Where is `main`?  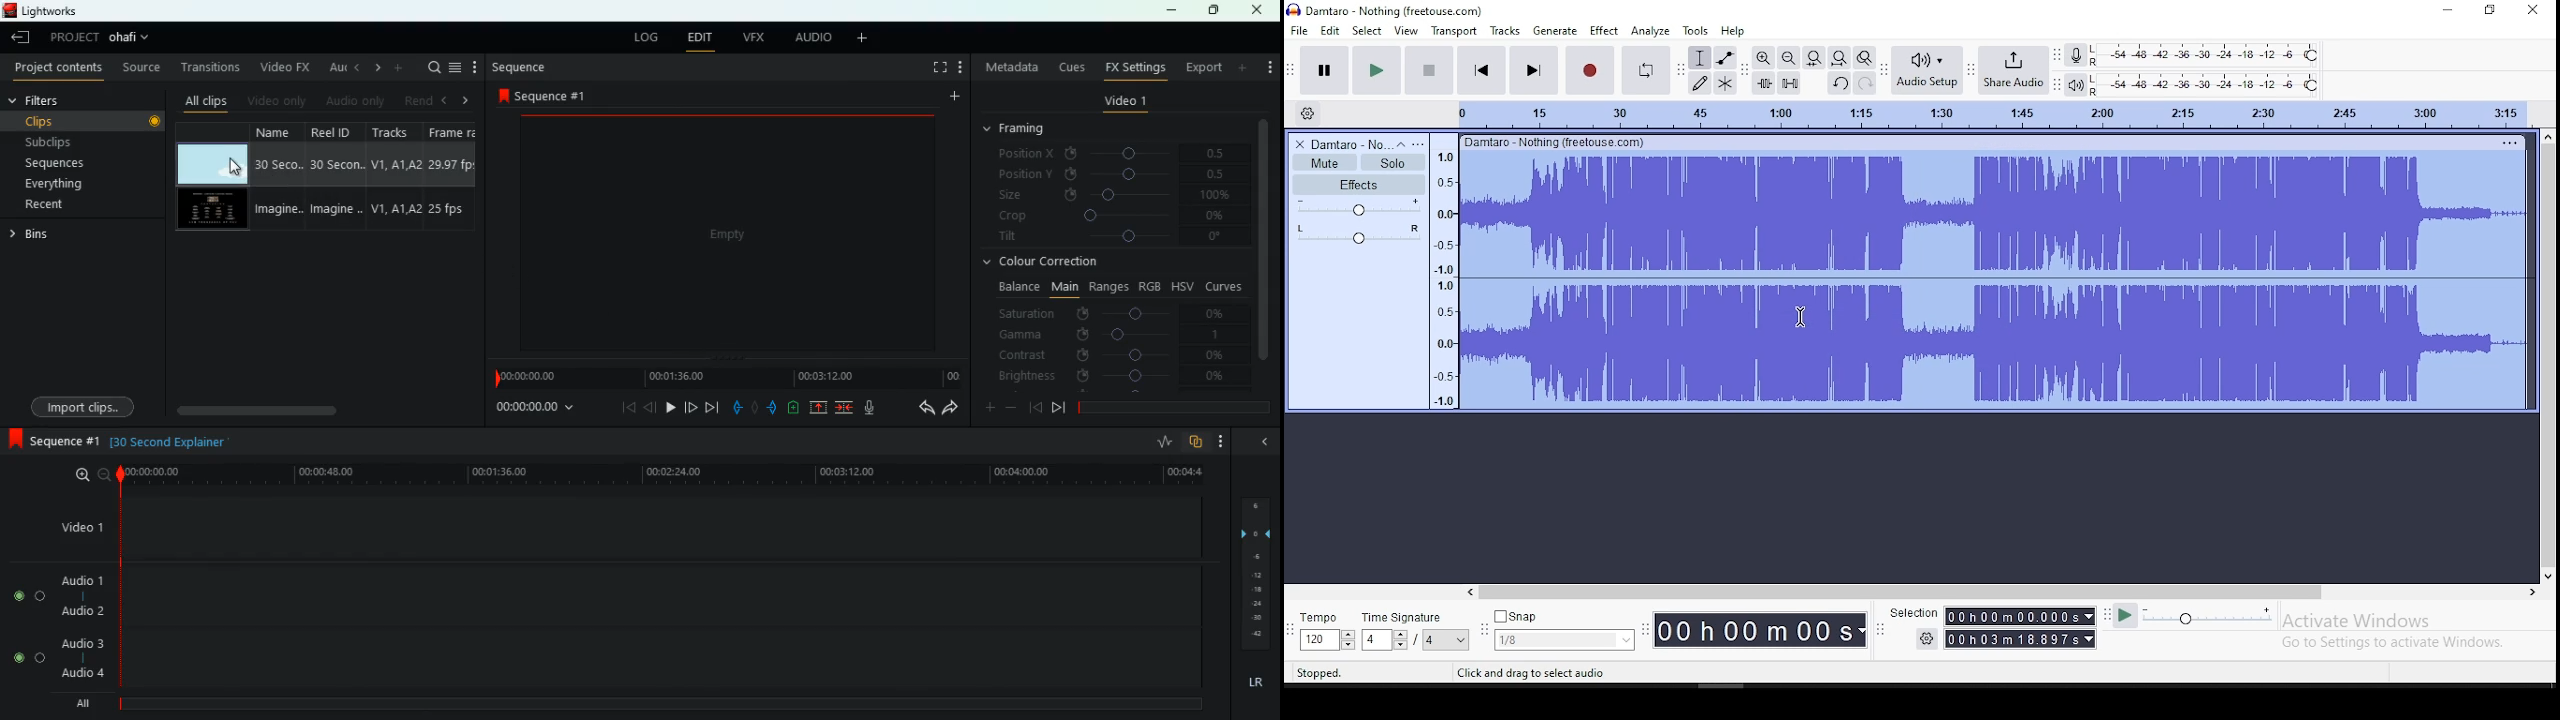
main is located at coordinates (1064, 285).